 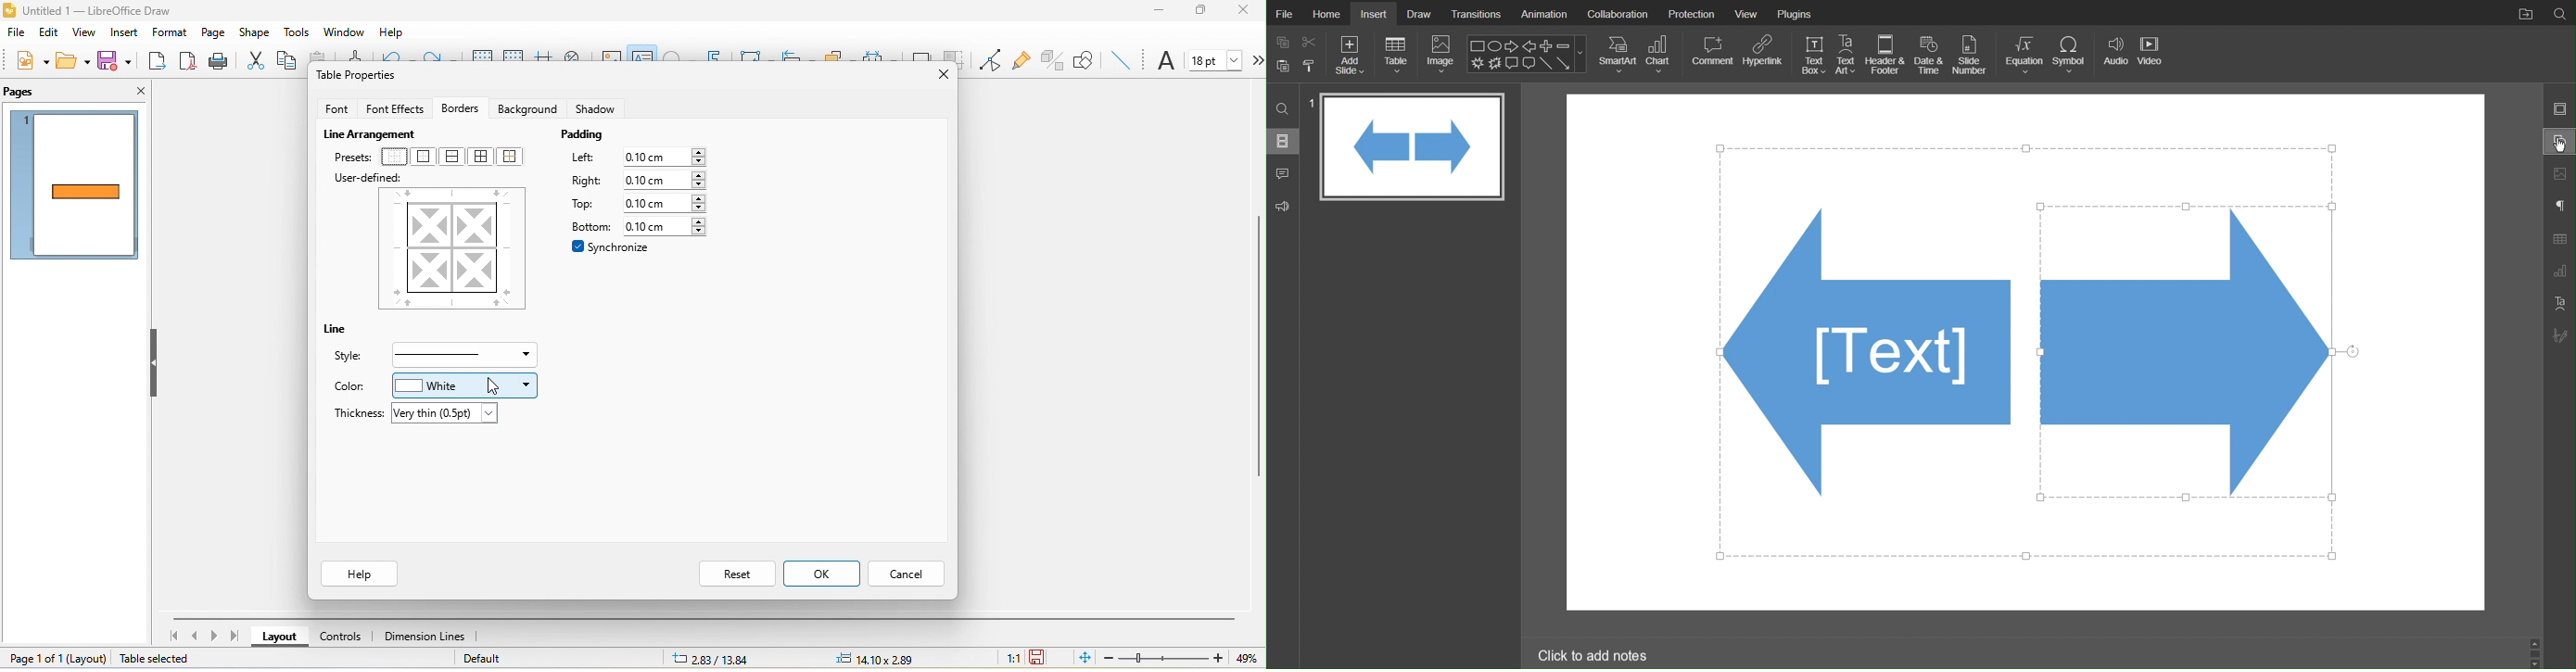 I want to click on export, so click(x=158, y=63).